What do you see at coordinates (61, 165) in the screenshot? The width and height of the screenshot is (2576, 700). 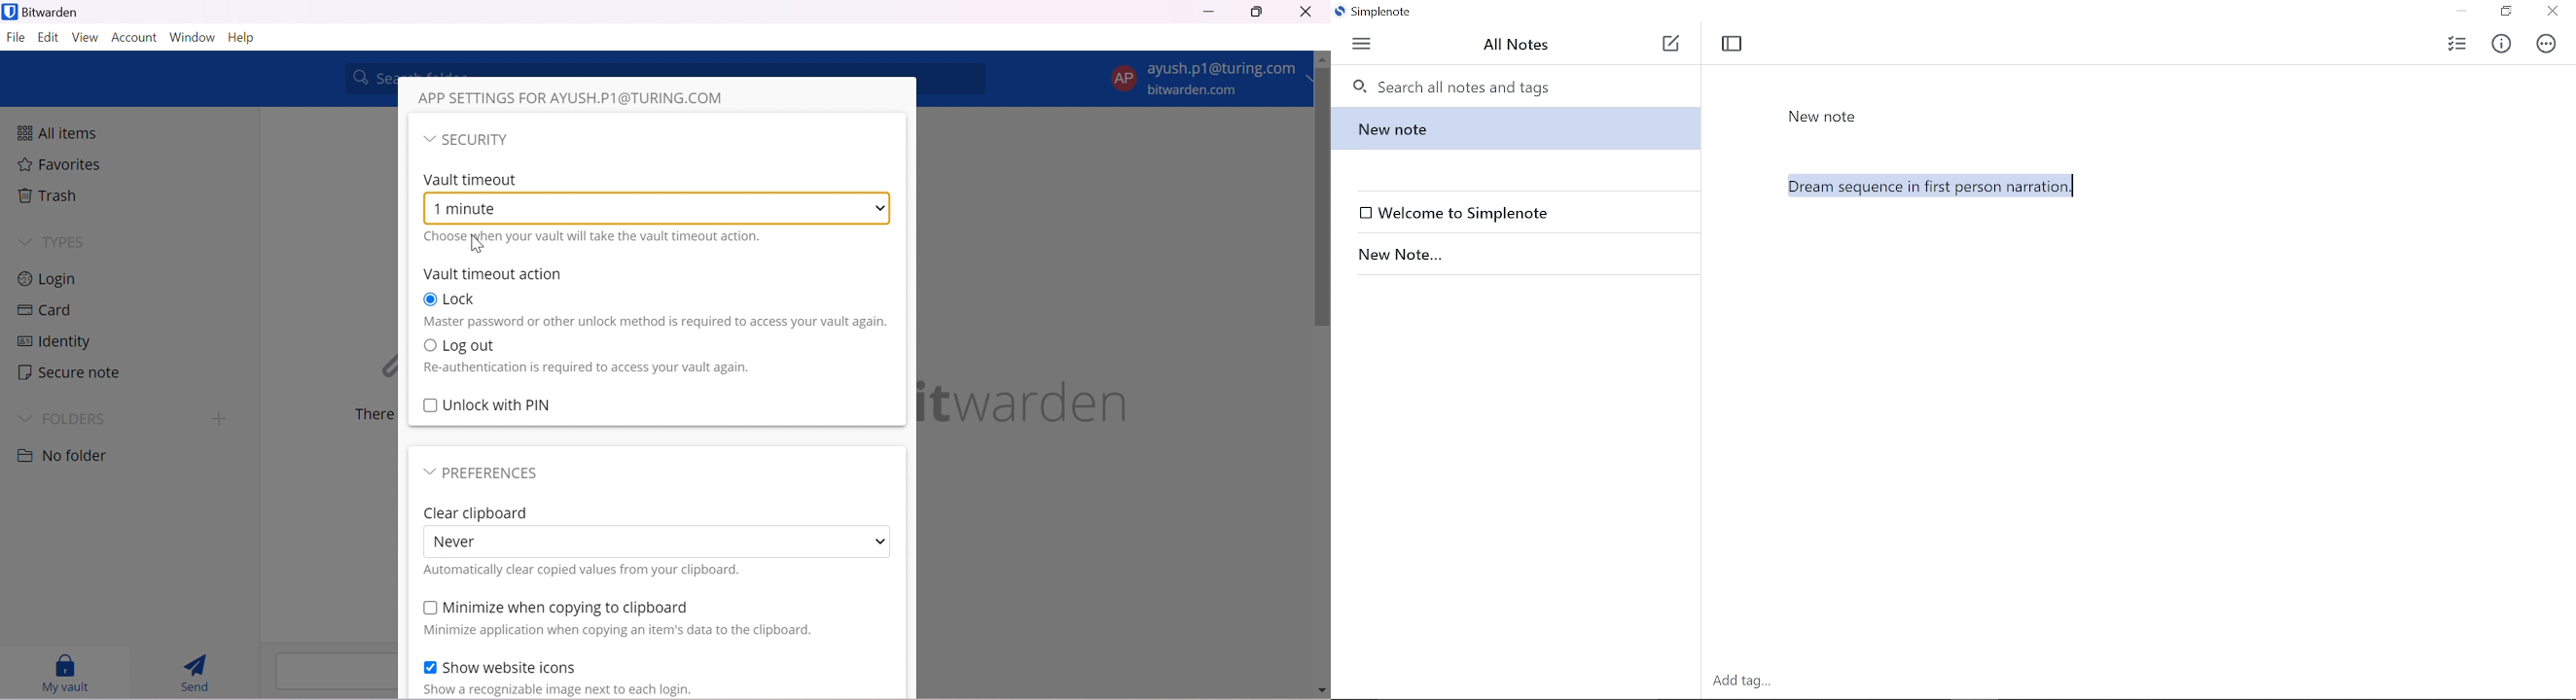 I see `Favorites` at bounding box center [61, 165].